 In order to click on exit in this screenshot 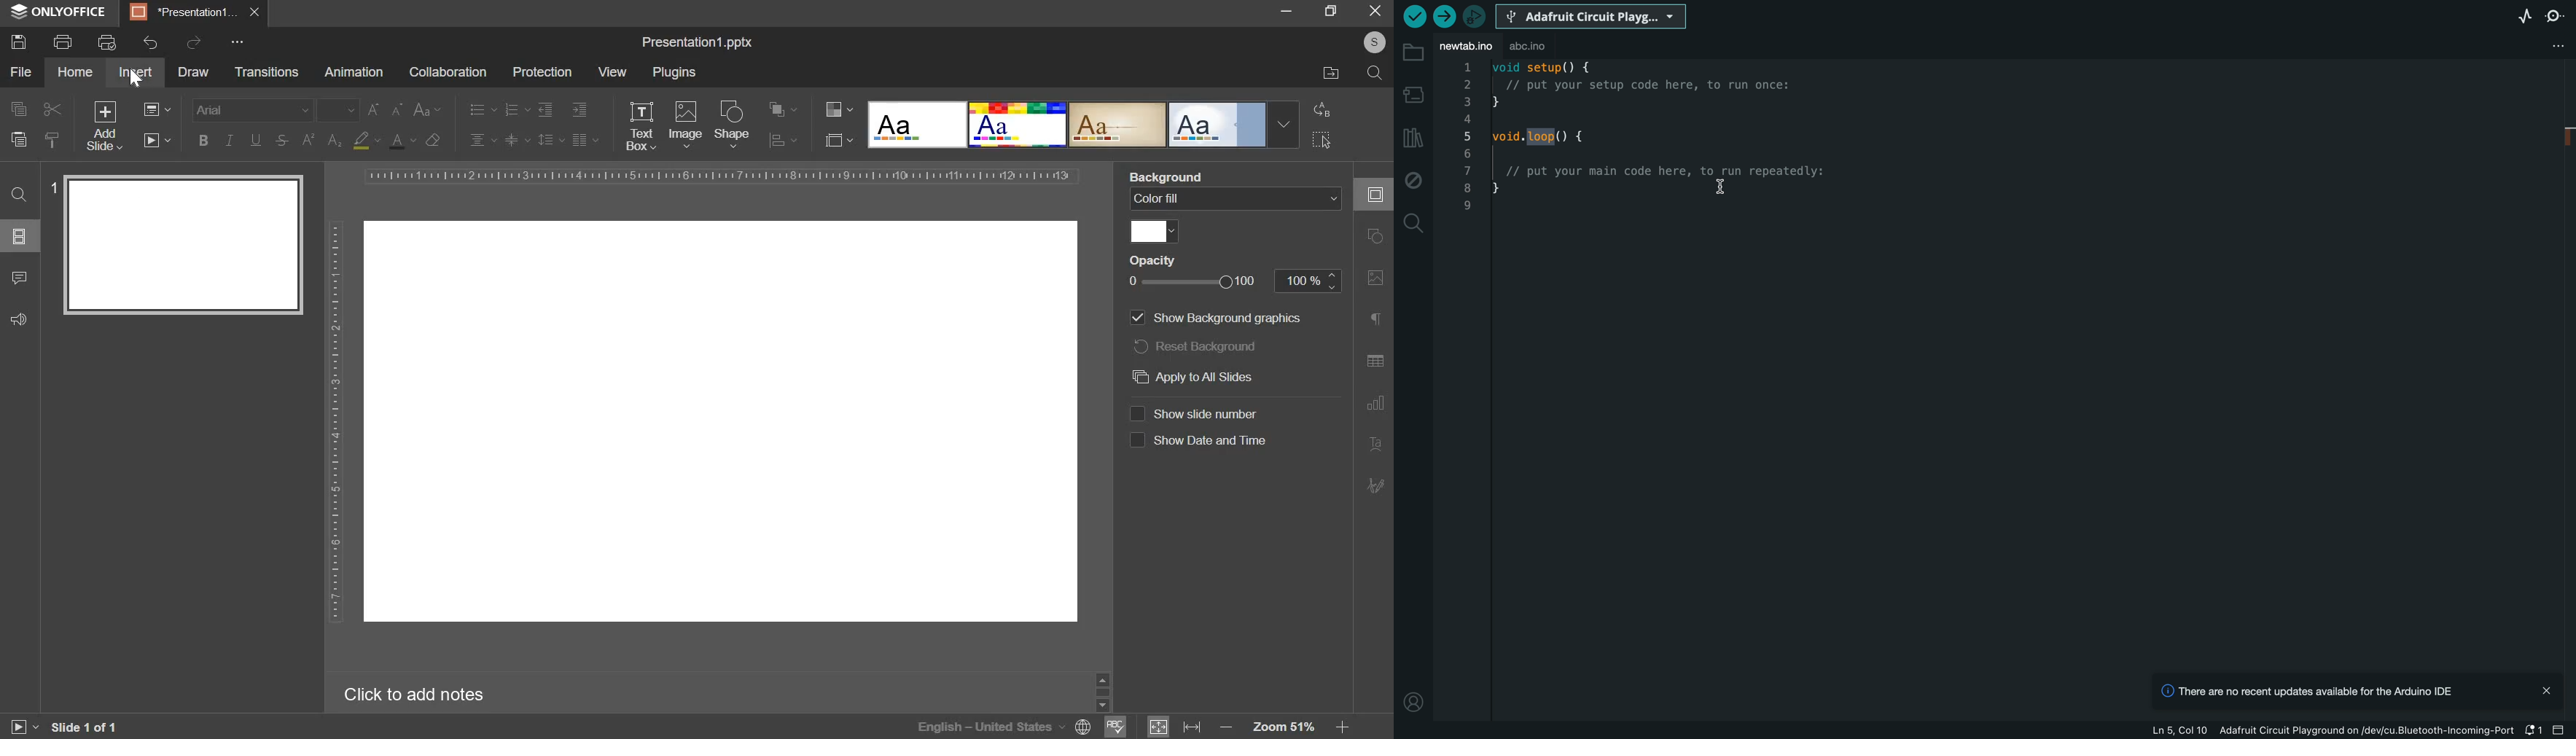, I will do `click(1374, 10)`.